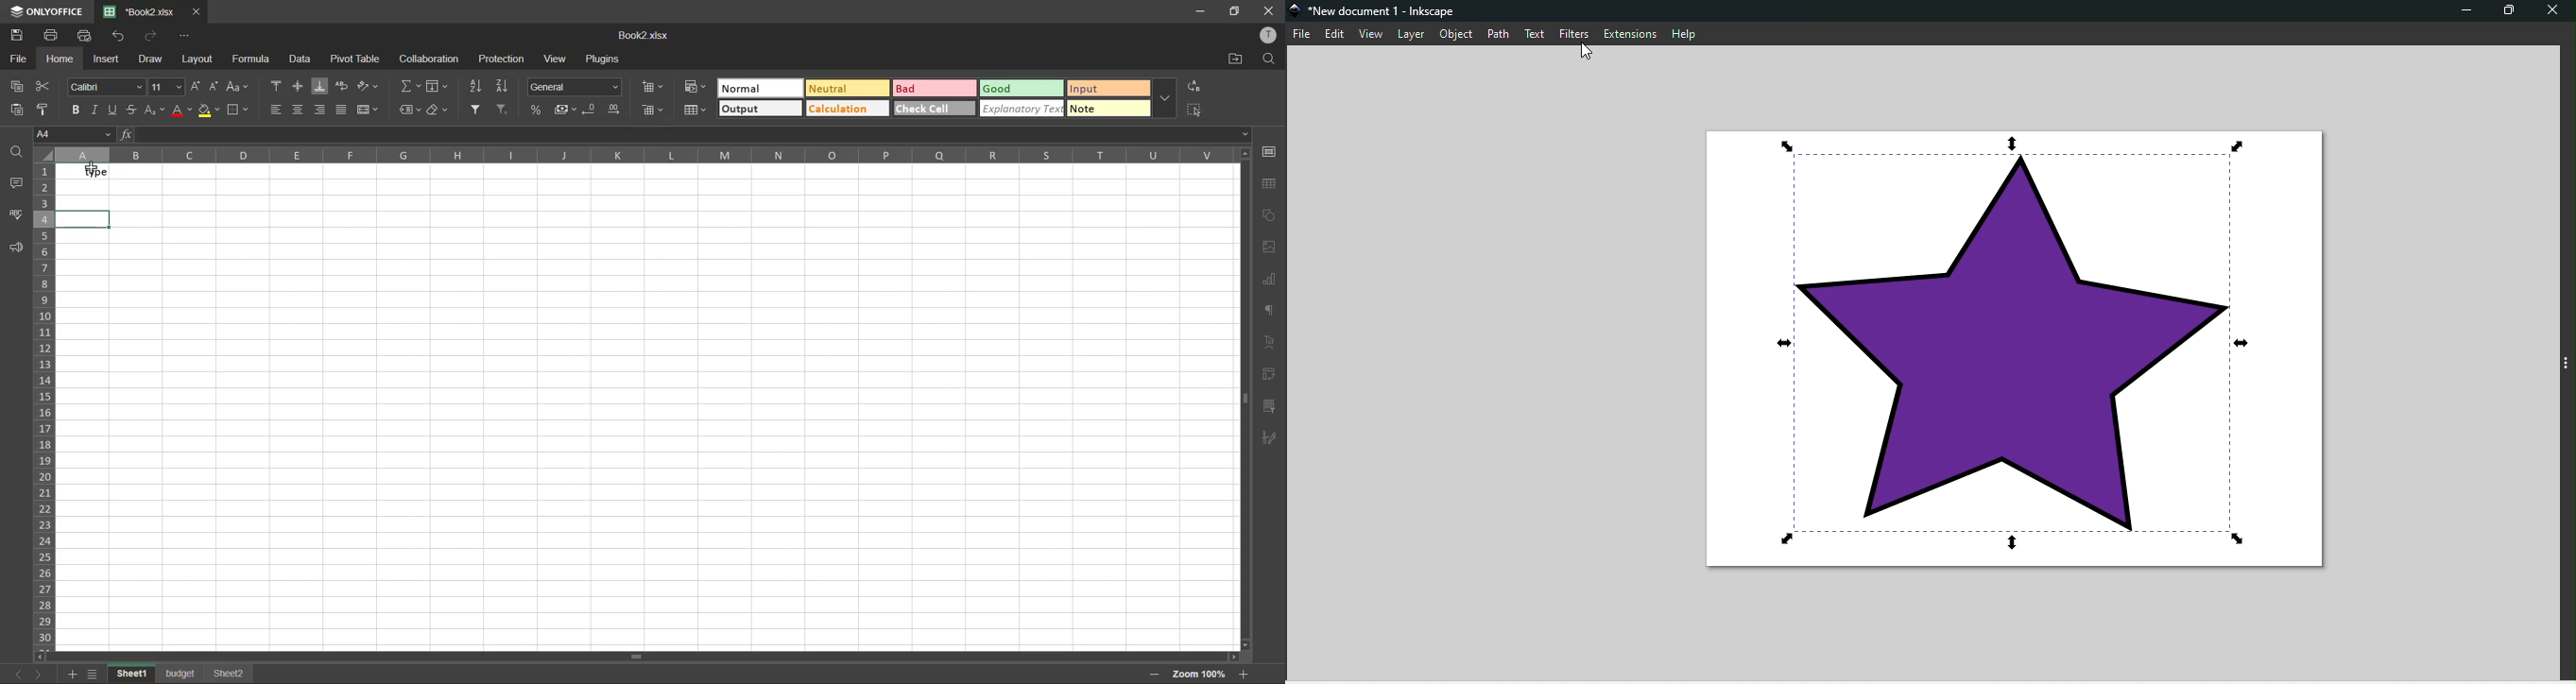  What do you see at coordinates (13, 214) in the screenshot?
I see `spellcheck` at bounding box center [13, 214].